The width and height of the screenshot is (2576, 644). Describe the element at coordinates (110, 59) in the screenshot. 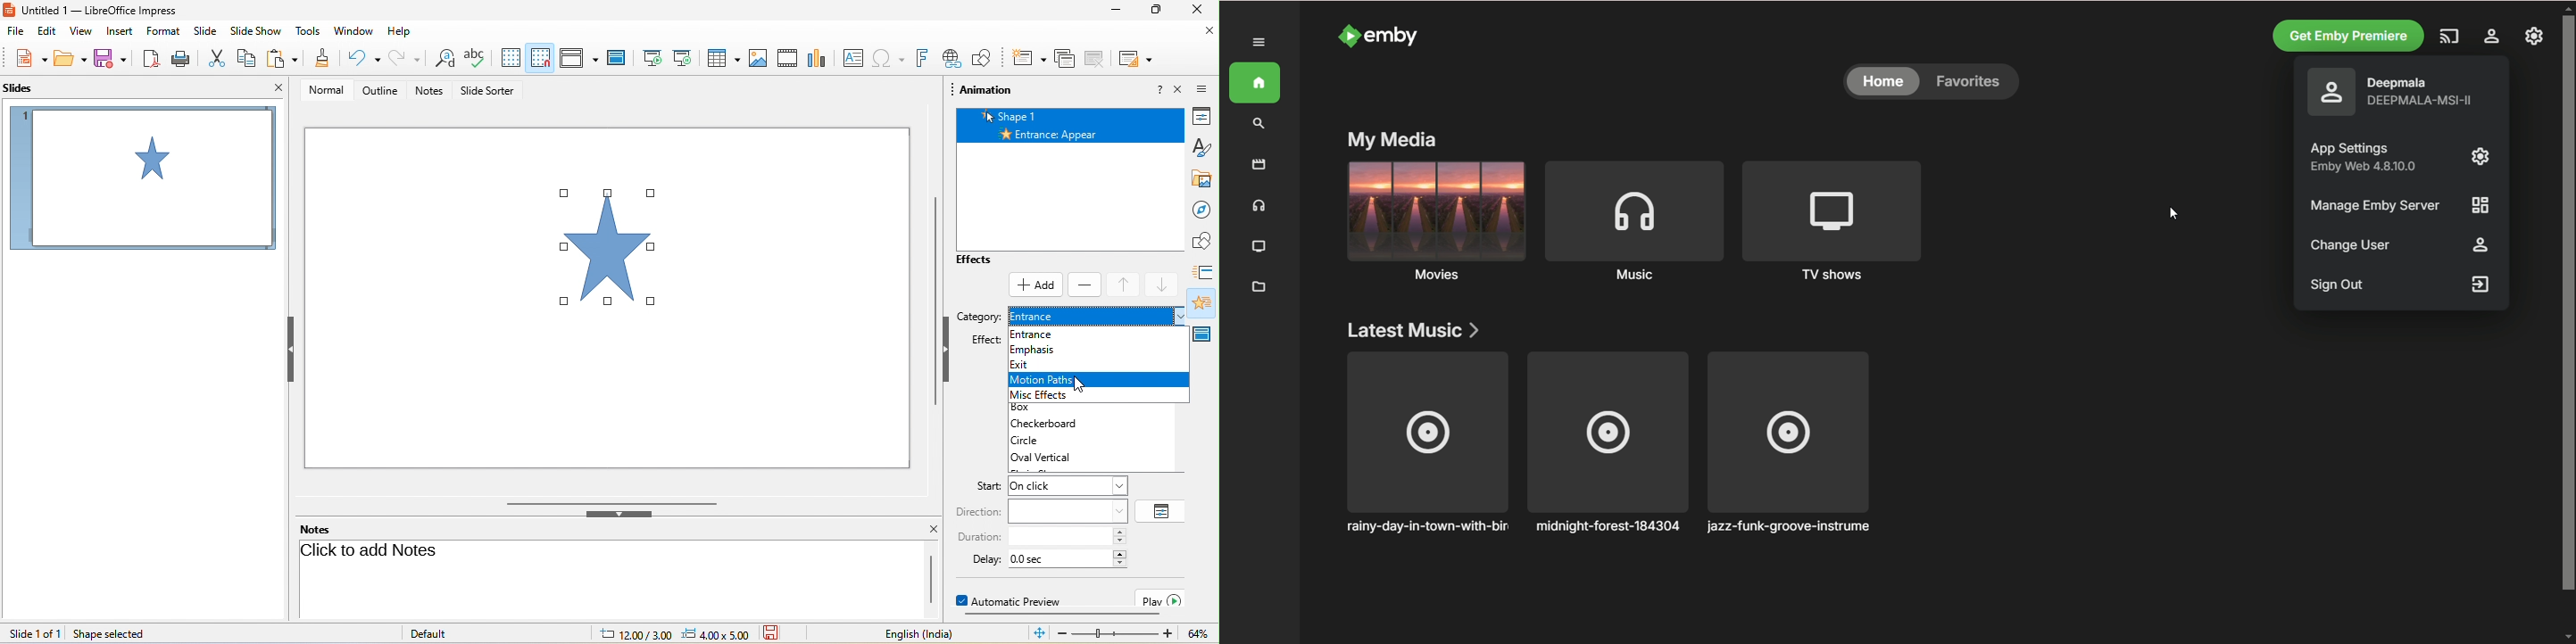

I see `save` at that location.